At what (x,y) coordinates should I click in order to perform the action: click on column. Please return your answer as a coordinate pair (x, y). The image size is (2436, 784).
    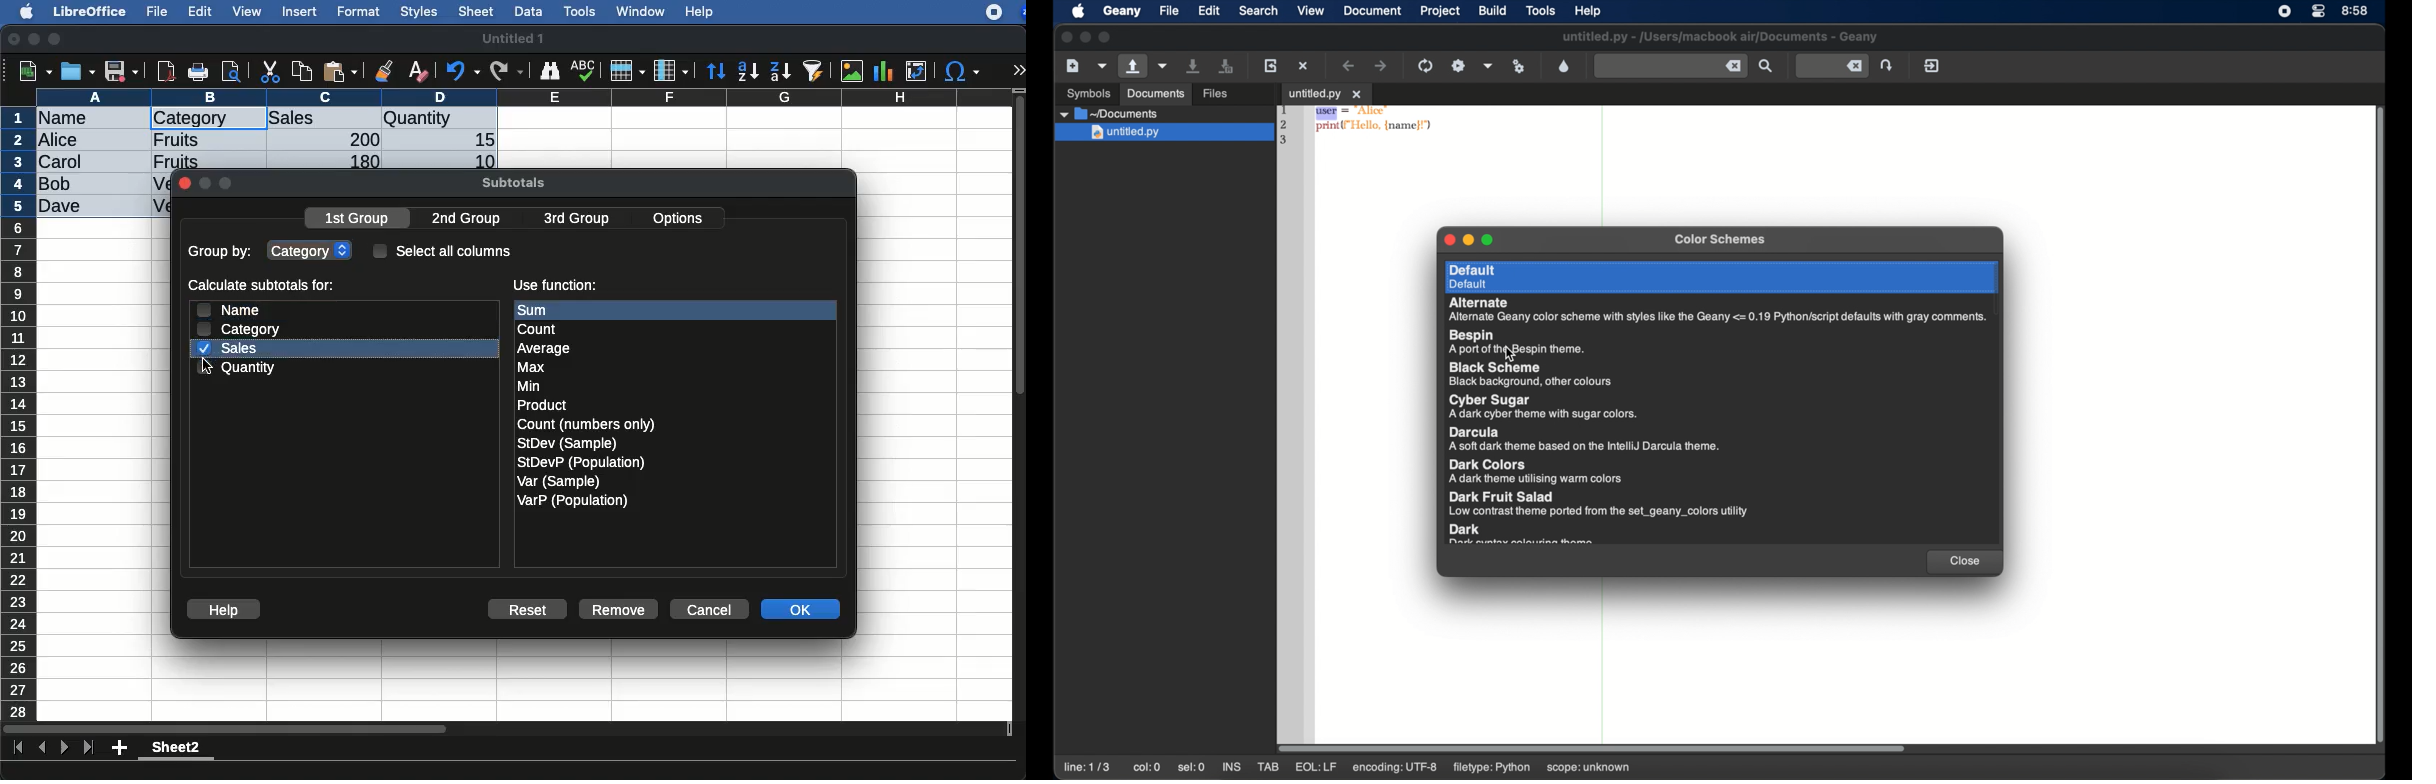
    Looking at the image, I should click on (525, 97).